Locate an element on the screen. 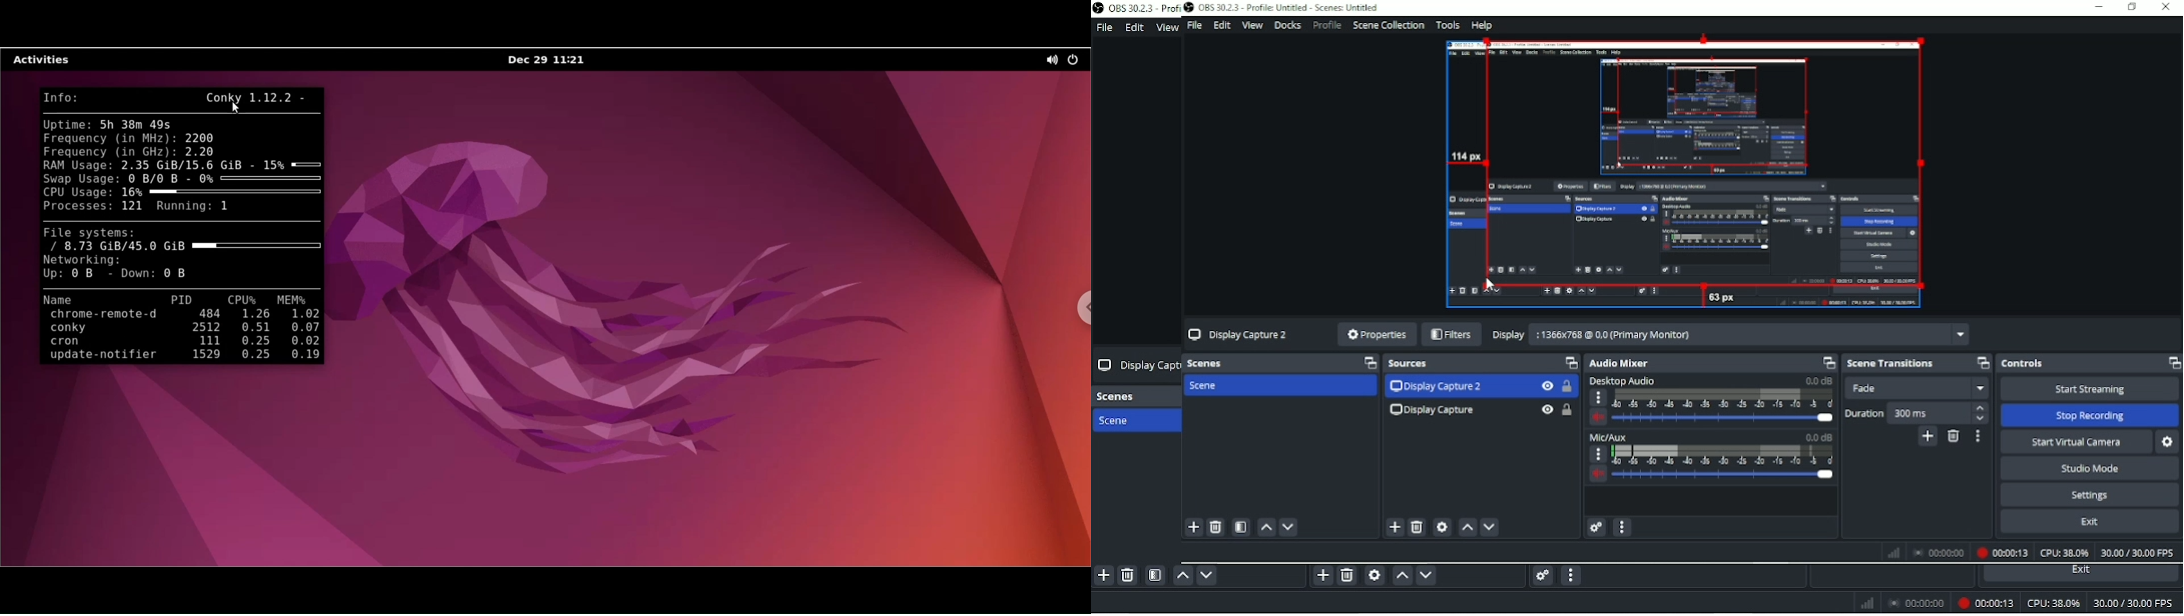 Image resolution: width=2184 pixels, height=616 pixels. Move scene down is located at coordinates (1206, 575).